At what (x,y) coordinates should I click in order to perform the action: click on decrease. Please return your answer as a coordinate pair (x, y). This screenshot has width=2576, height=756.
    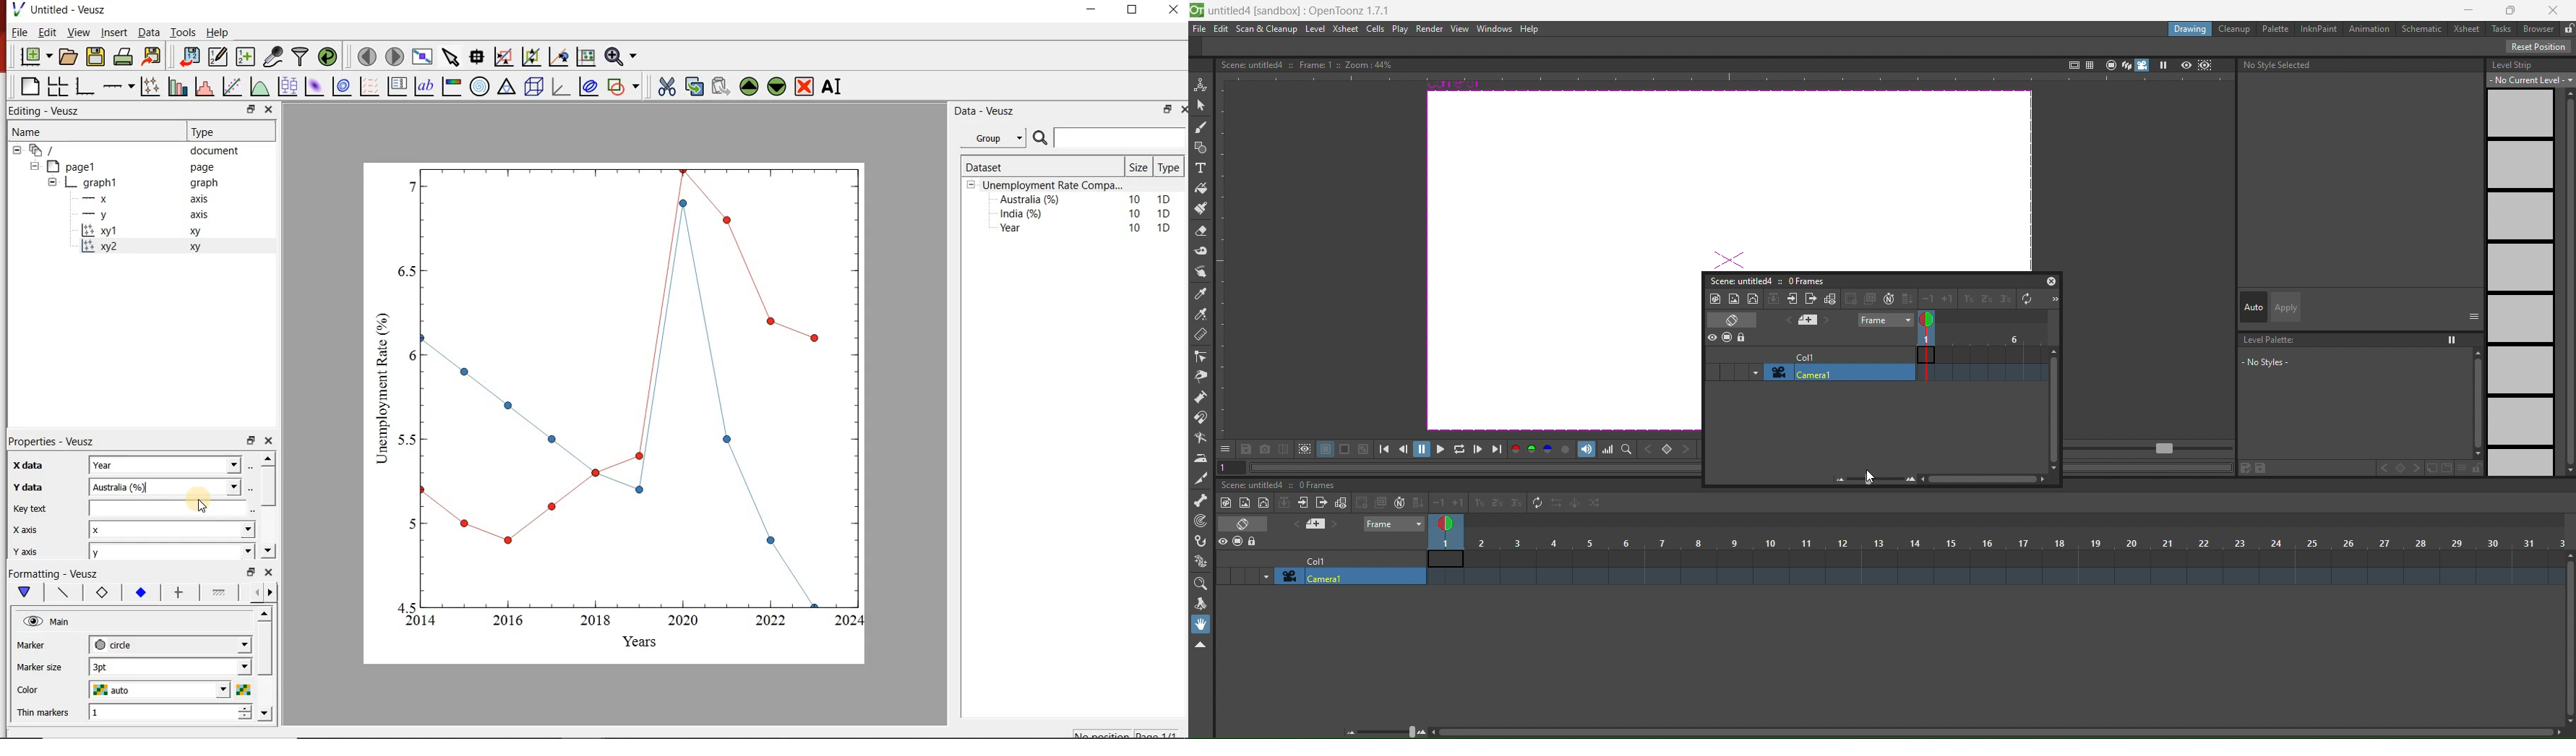
    Looking at the image, I should click on (245, 719).